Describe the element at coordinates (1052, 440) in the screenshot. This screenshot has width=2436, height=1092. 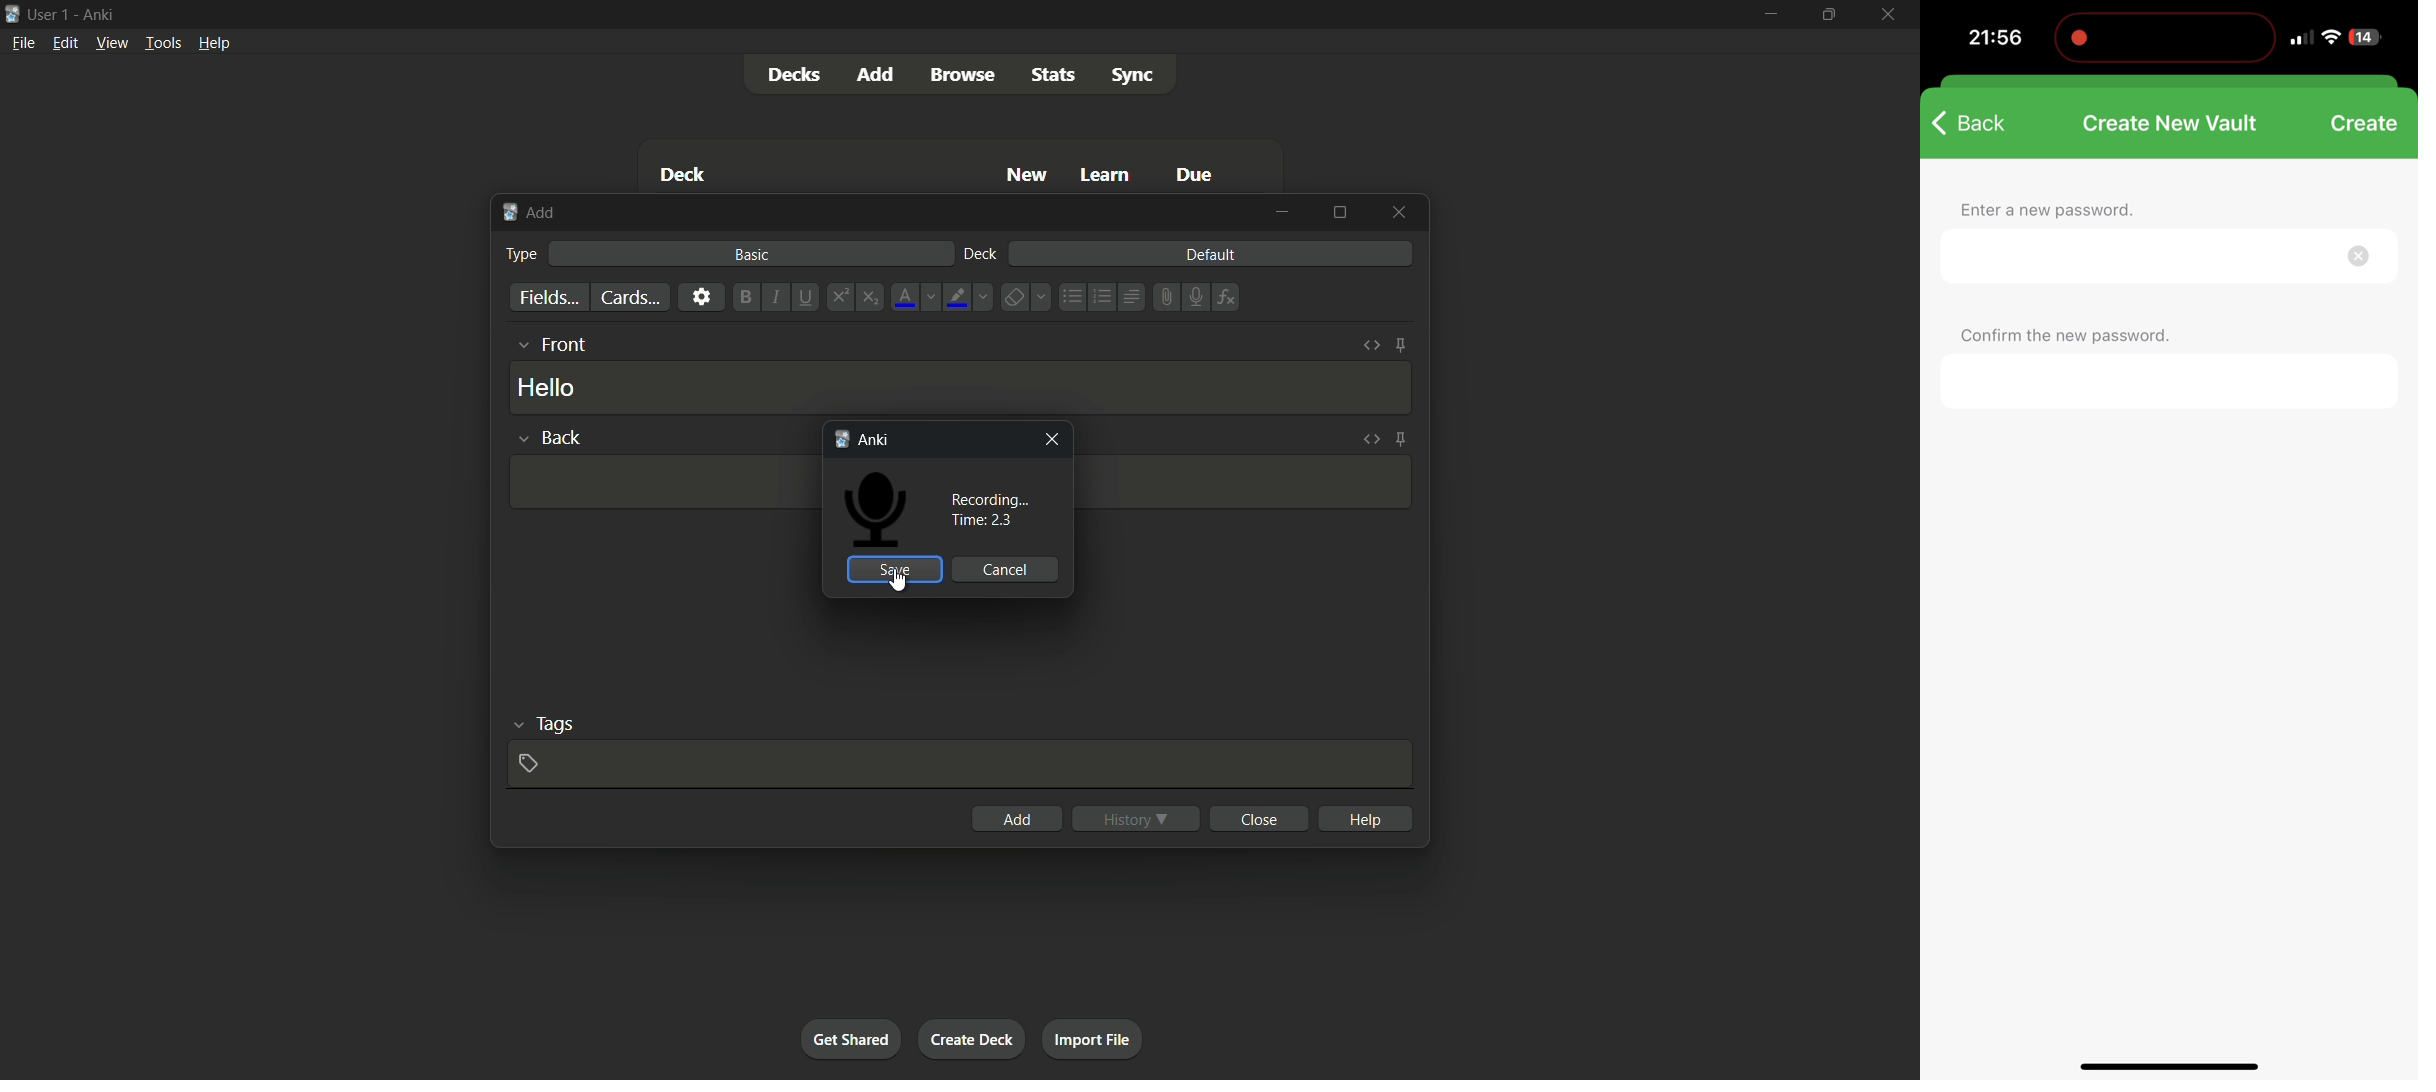
I see `close window` at that location.